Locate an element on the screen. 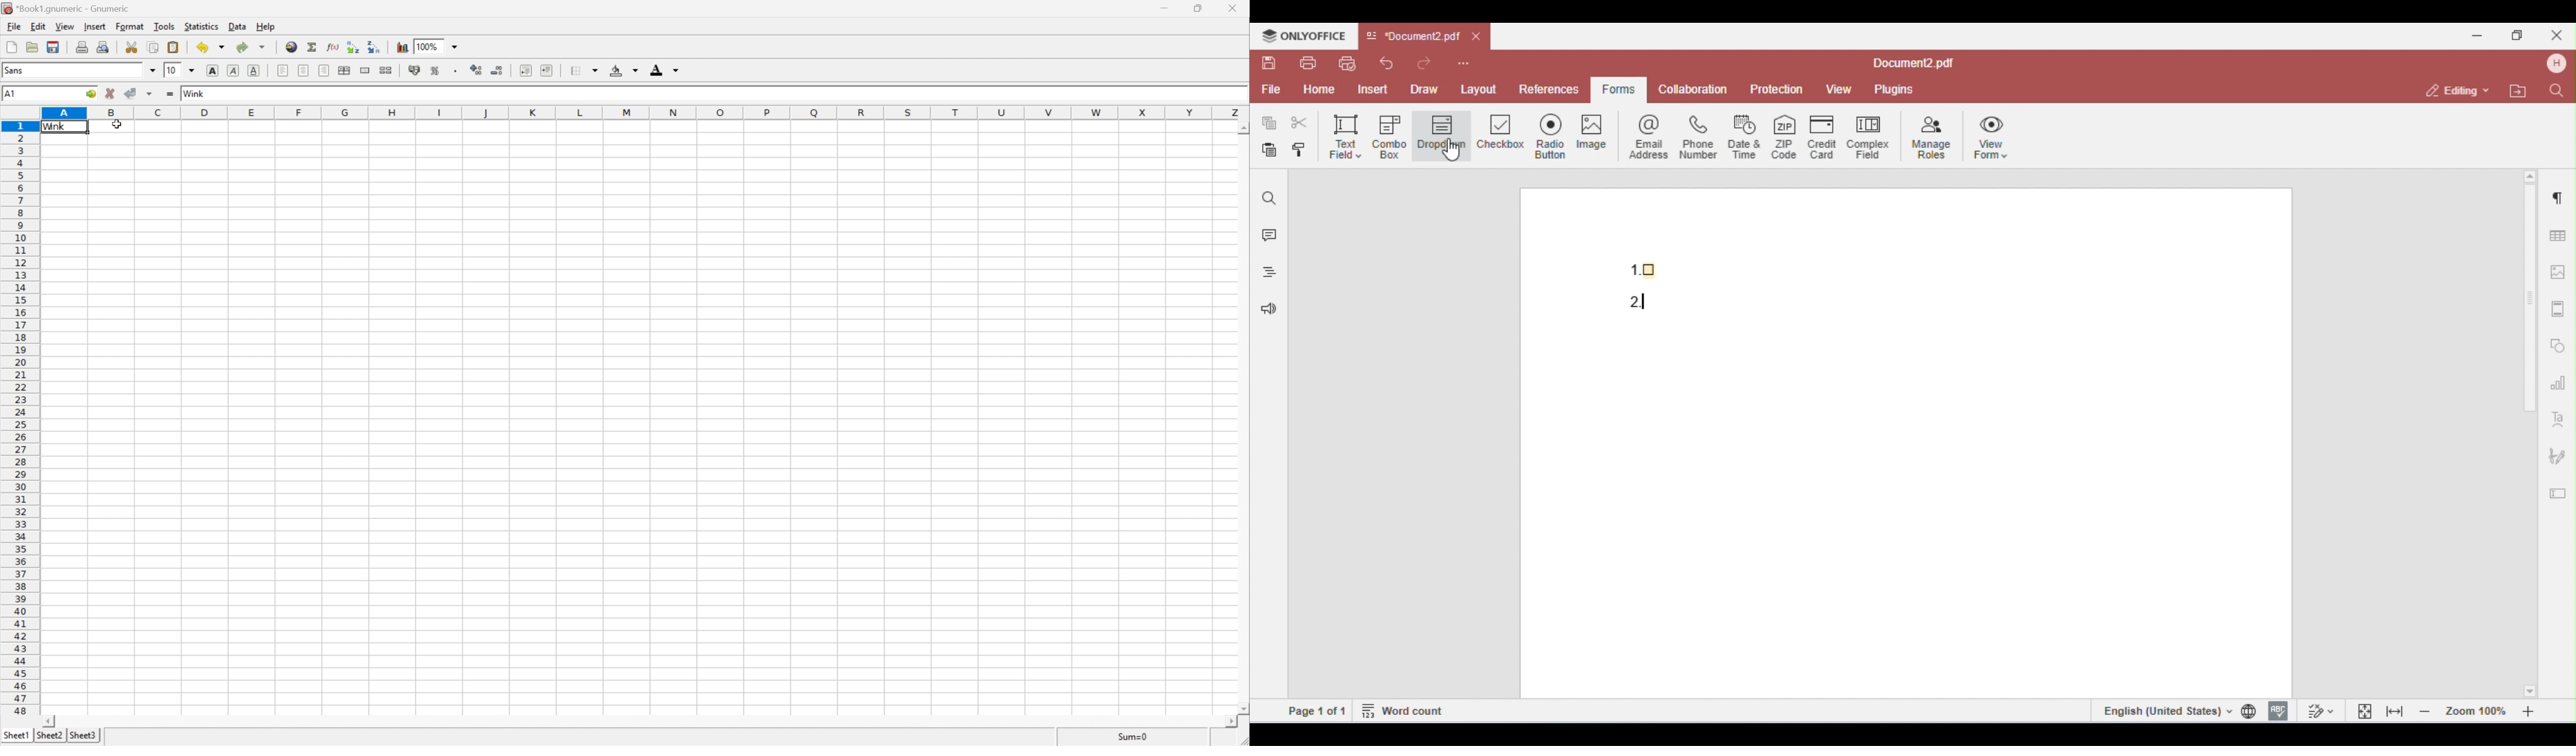 The height and width of the screenshot is (756, 2576). close is located at coordinates (1233, 10).